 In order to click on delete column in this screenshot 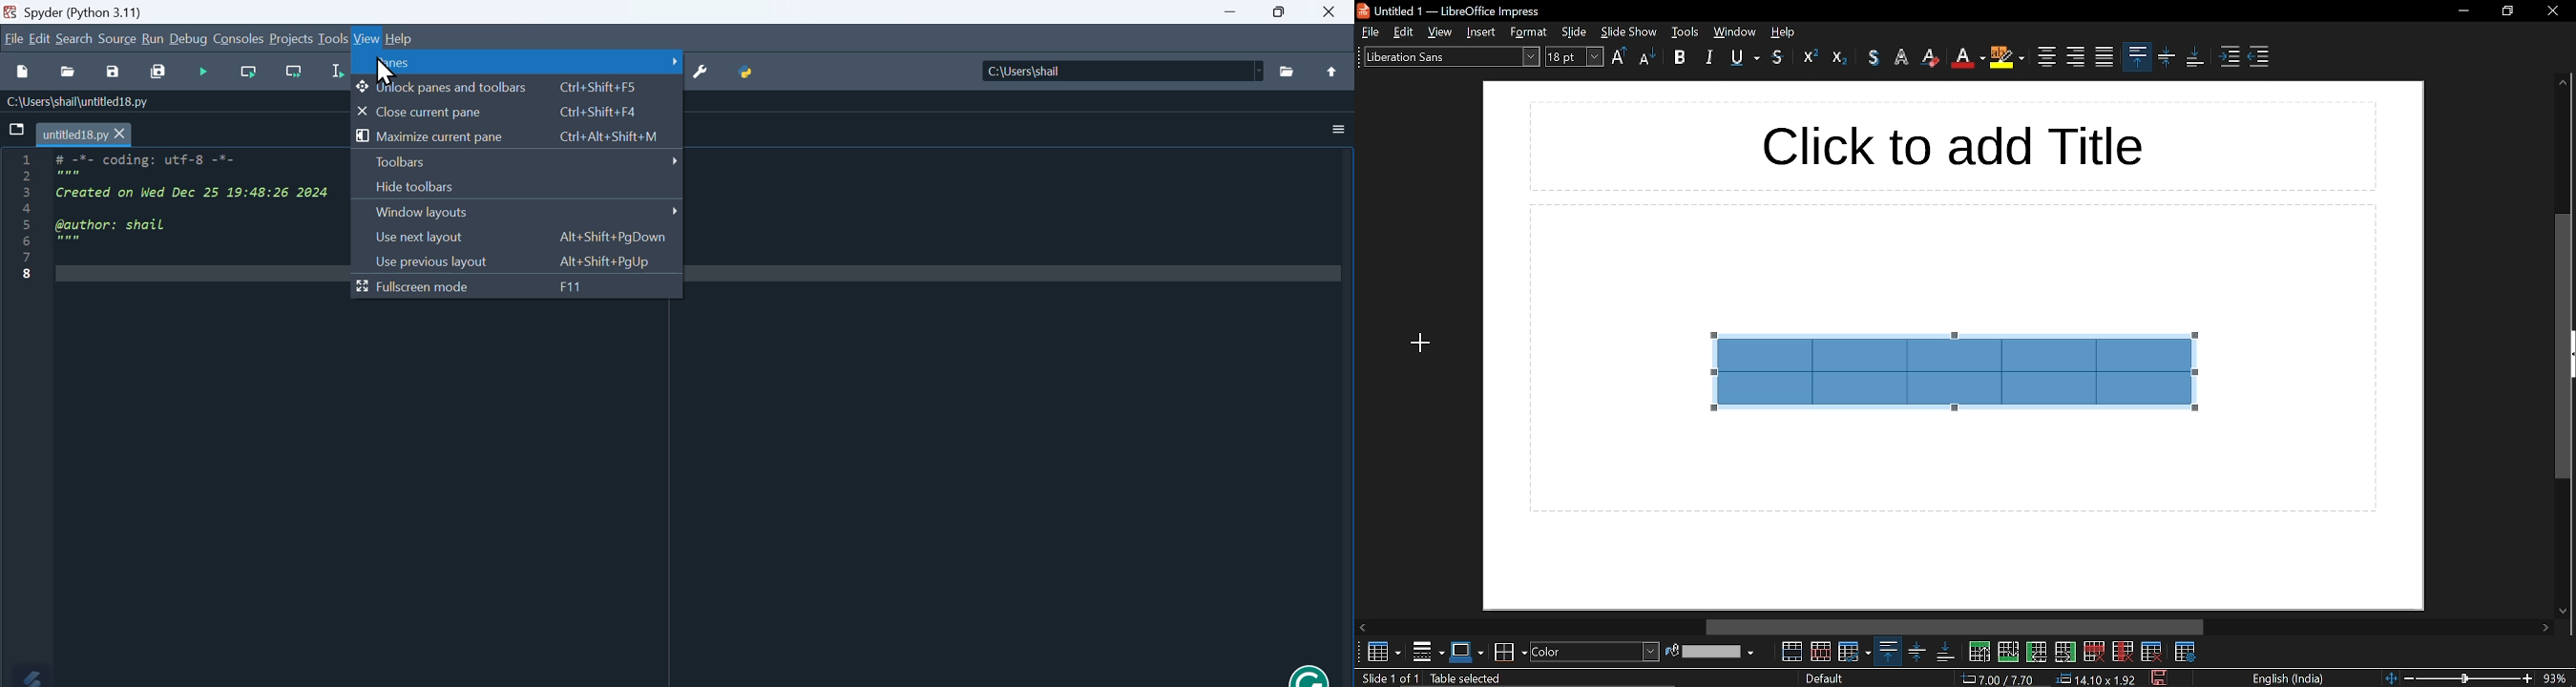, I will do `click(2121, 651)`.